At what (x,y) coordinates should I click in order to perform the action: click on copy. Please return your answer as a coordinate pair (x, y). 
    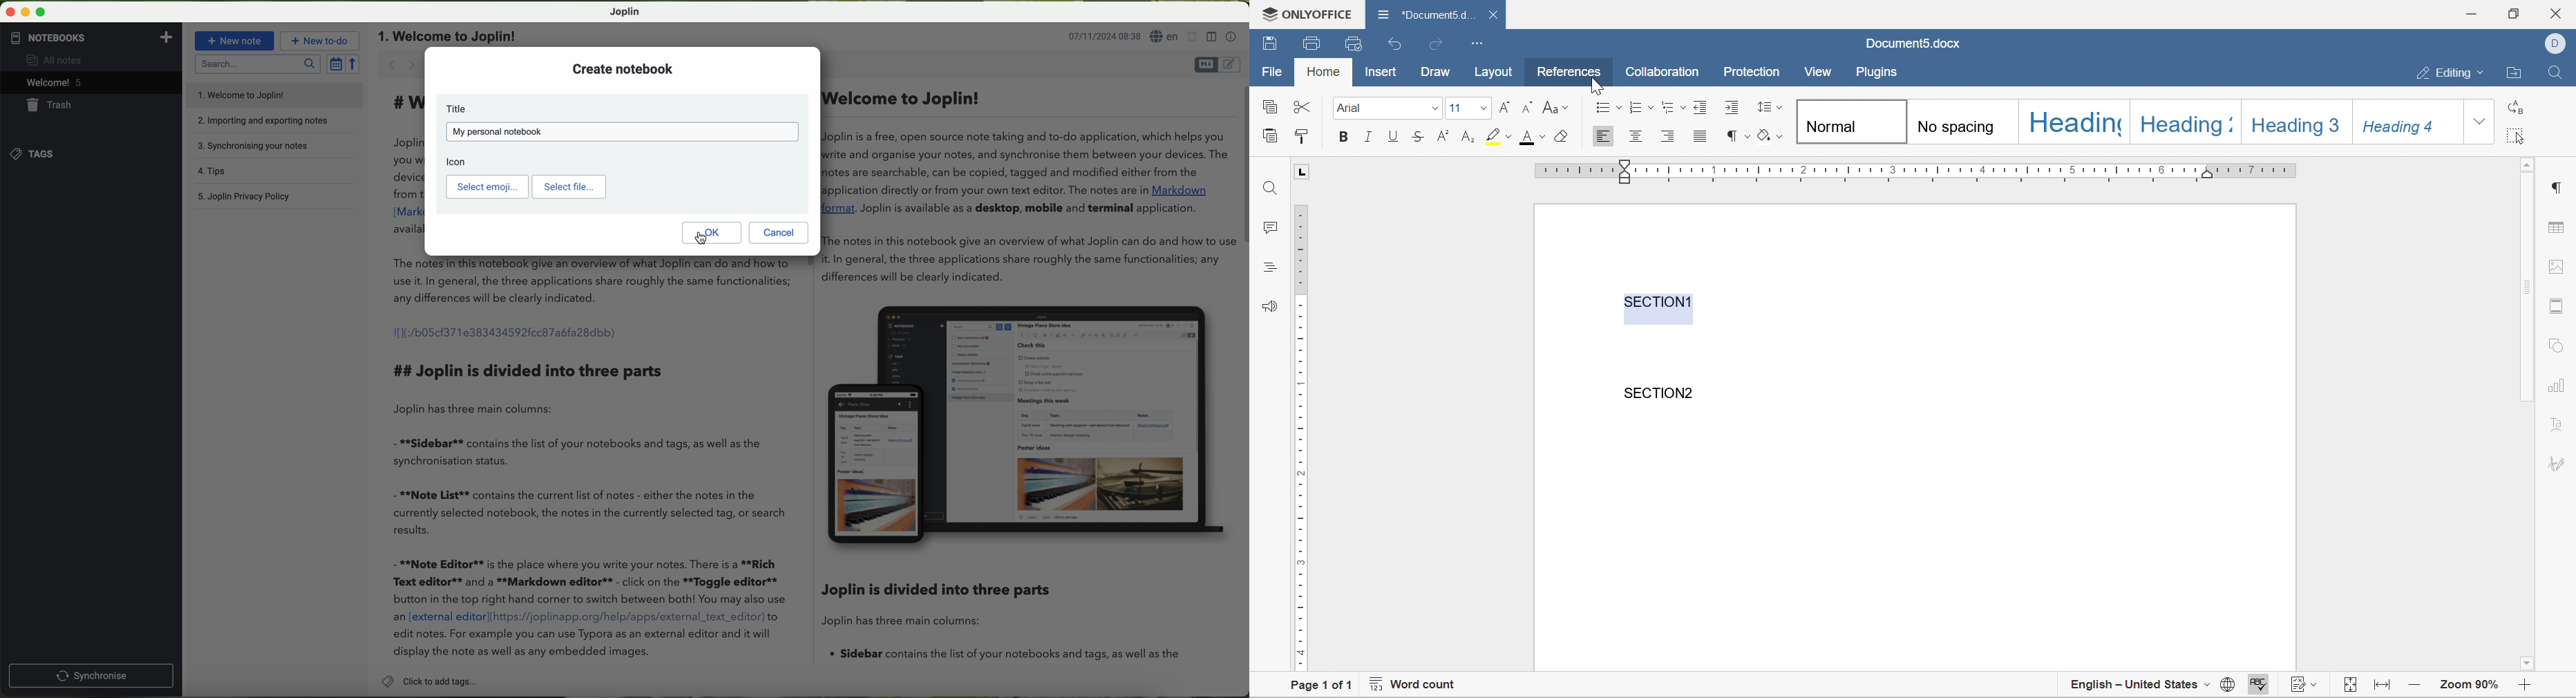
    Looking at the image, I should click on (1269, 105).